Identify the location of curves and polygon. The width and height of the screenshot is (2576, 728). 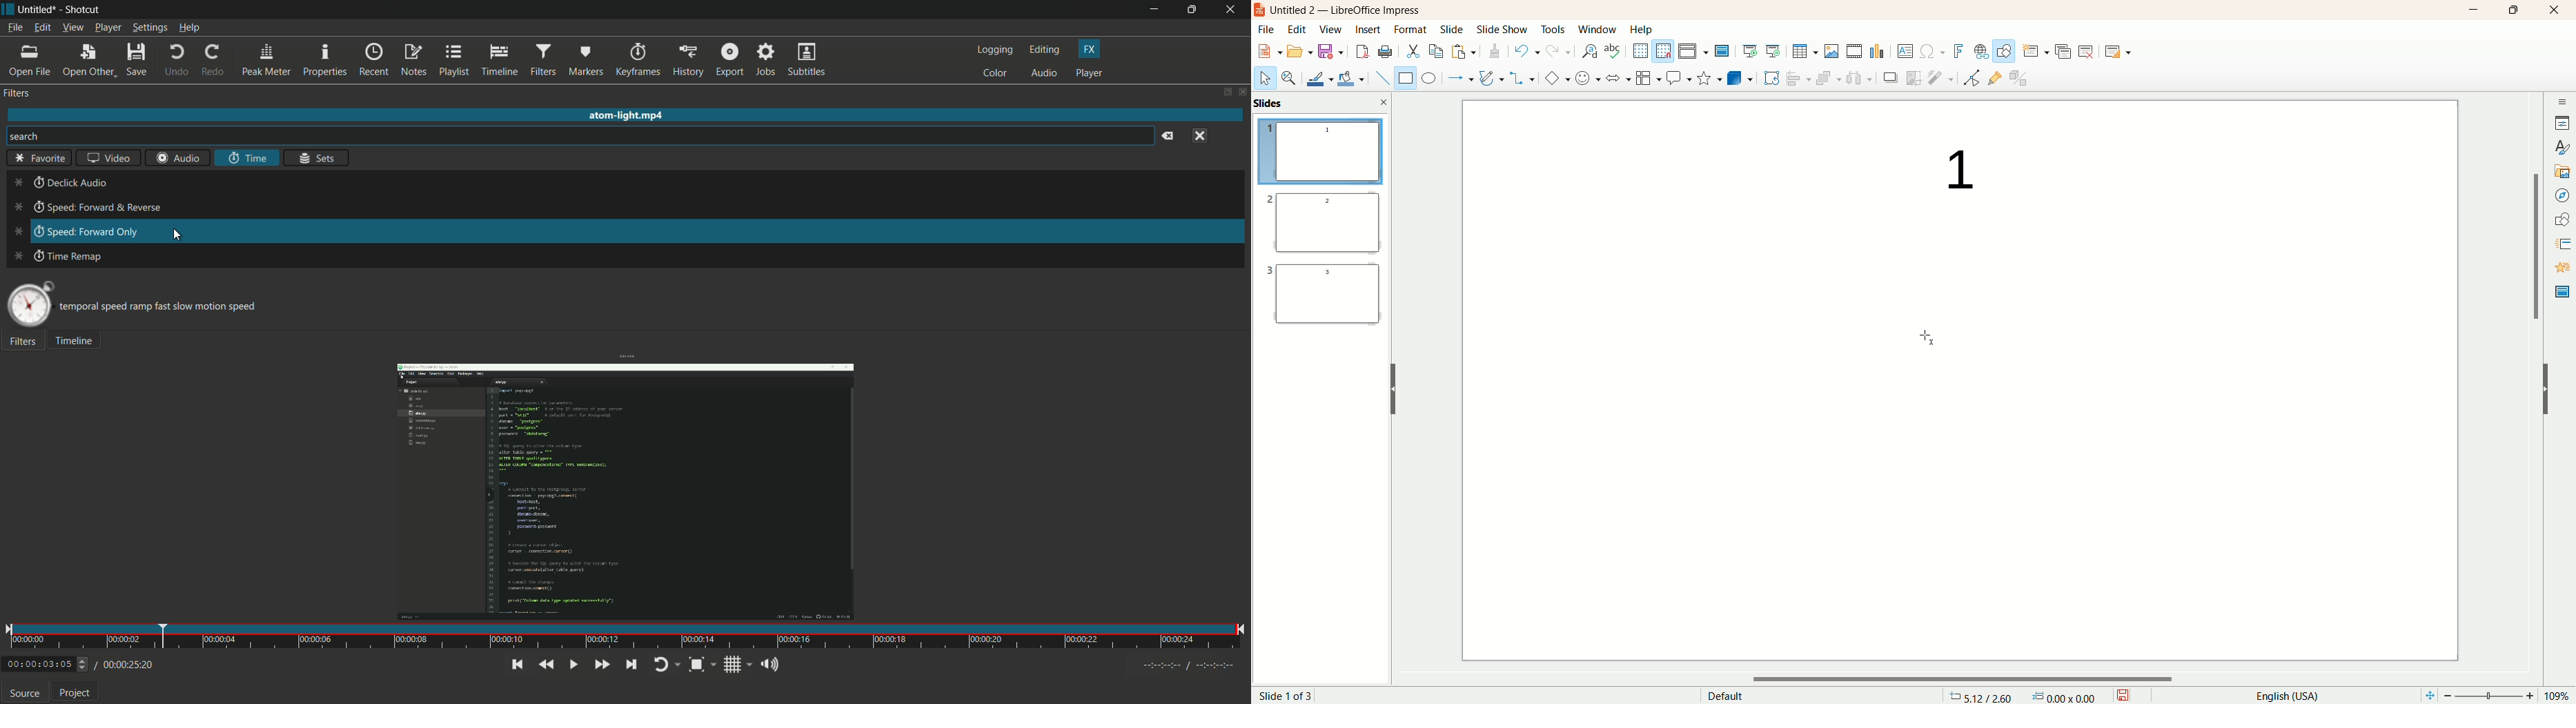
(1490, 77).